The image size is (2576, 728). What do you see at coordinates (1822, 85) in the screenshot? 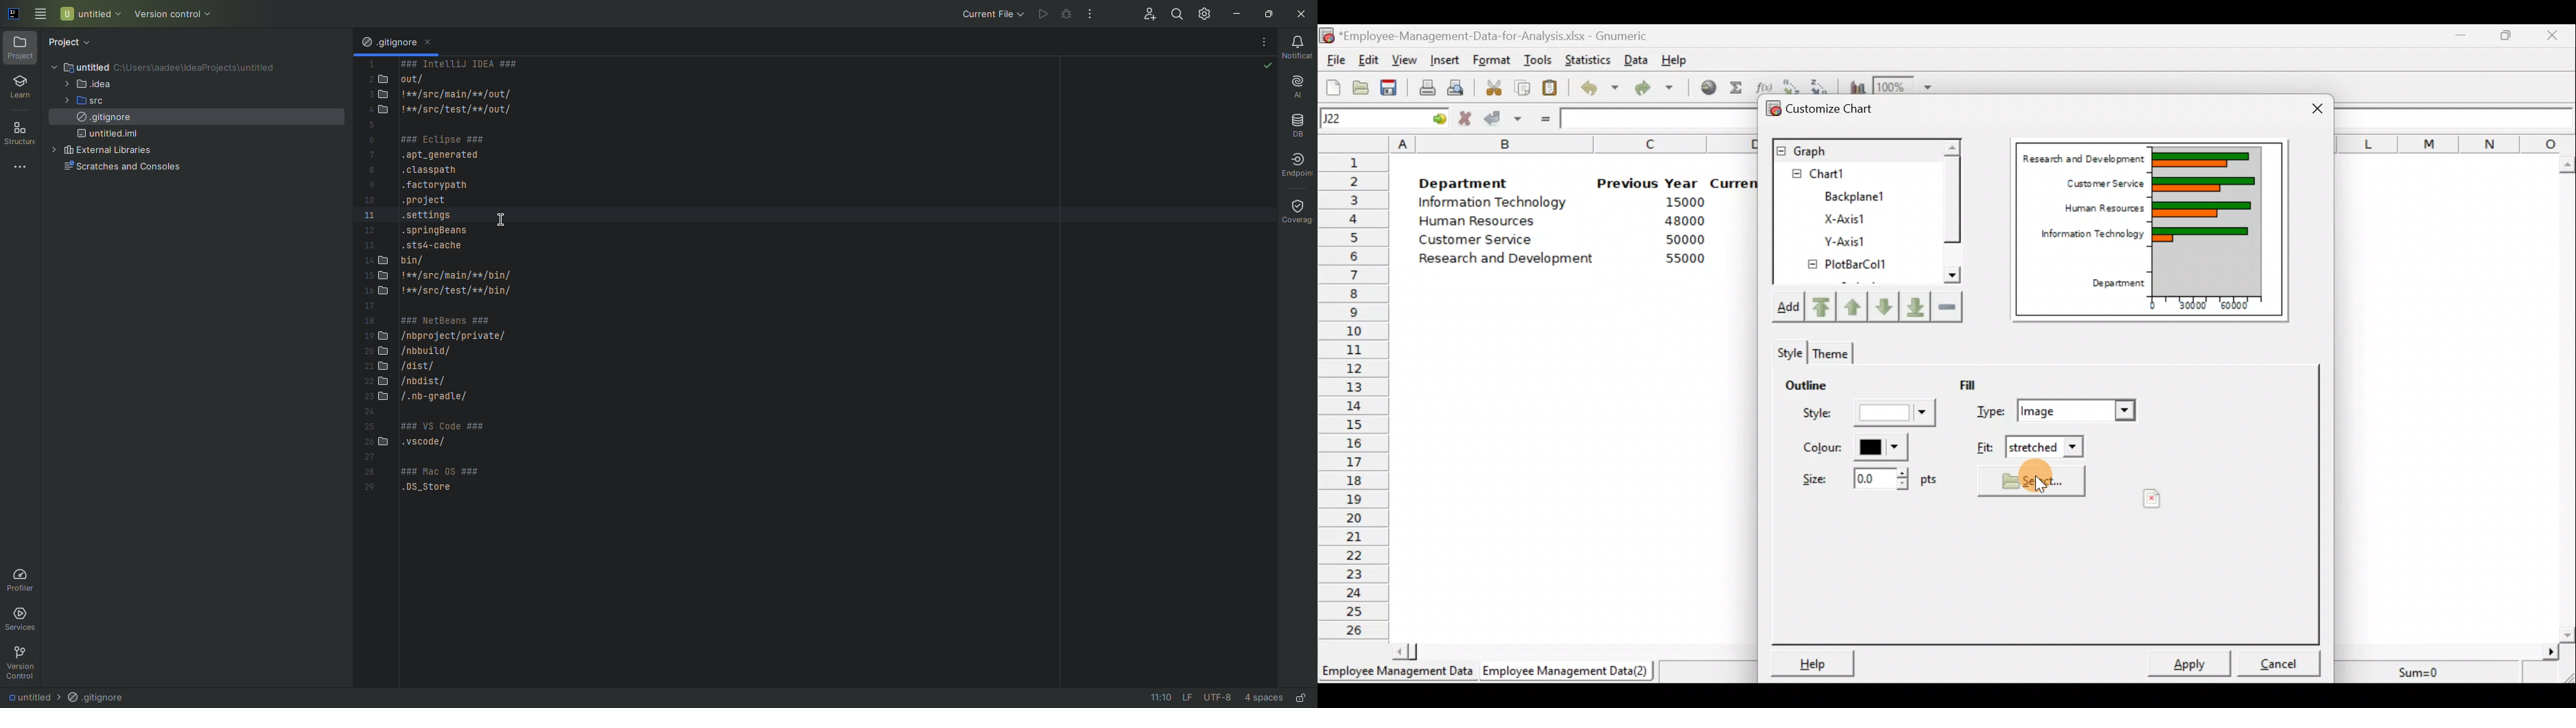
I see `Sort in descending order` at bounding box center [1822, 85].